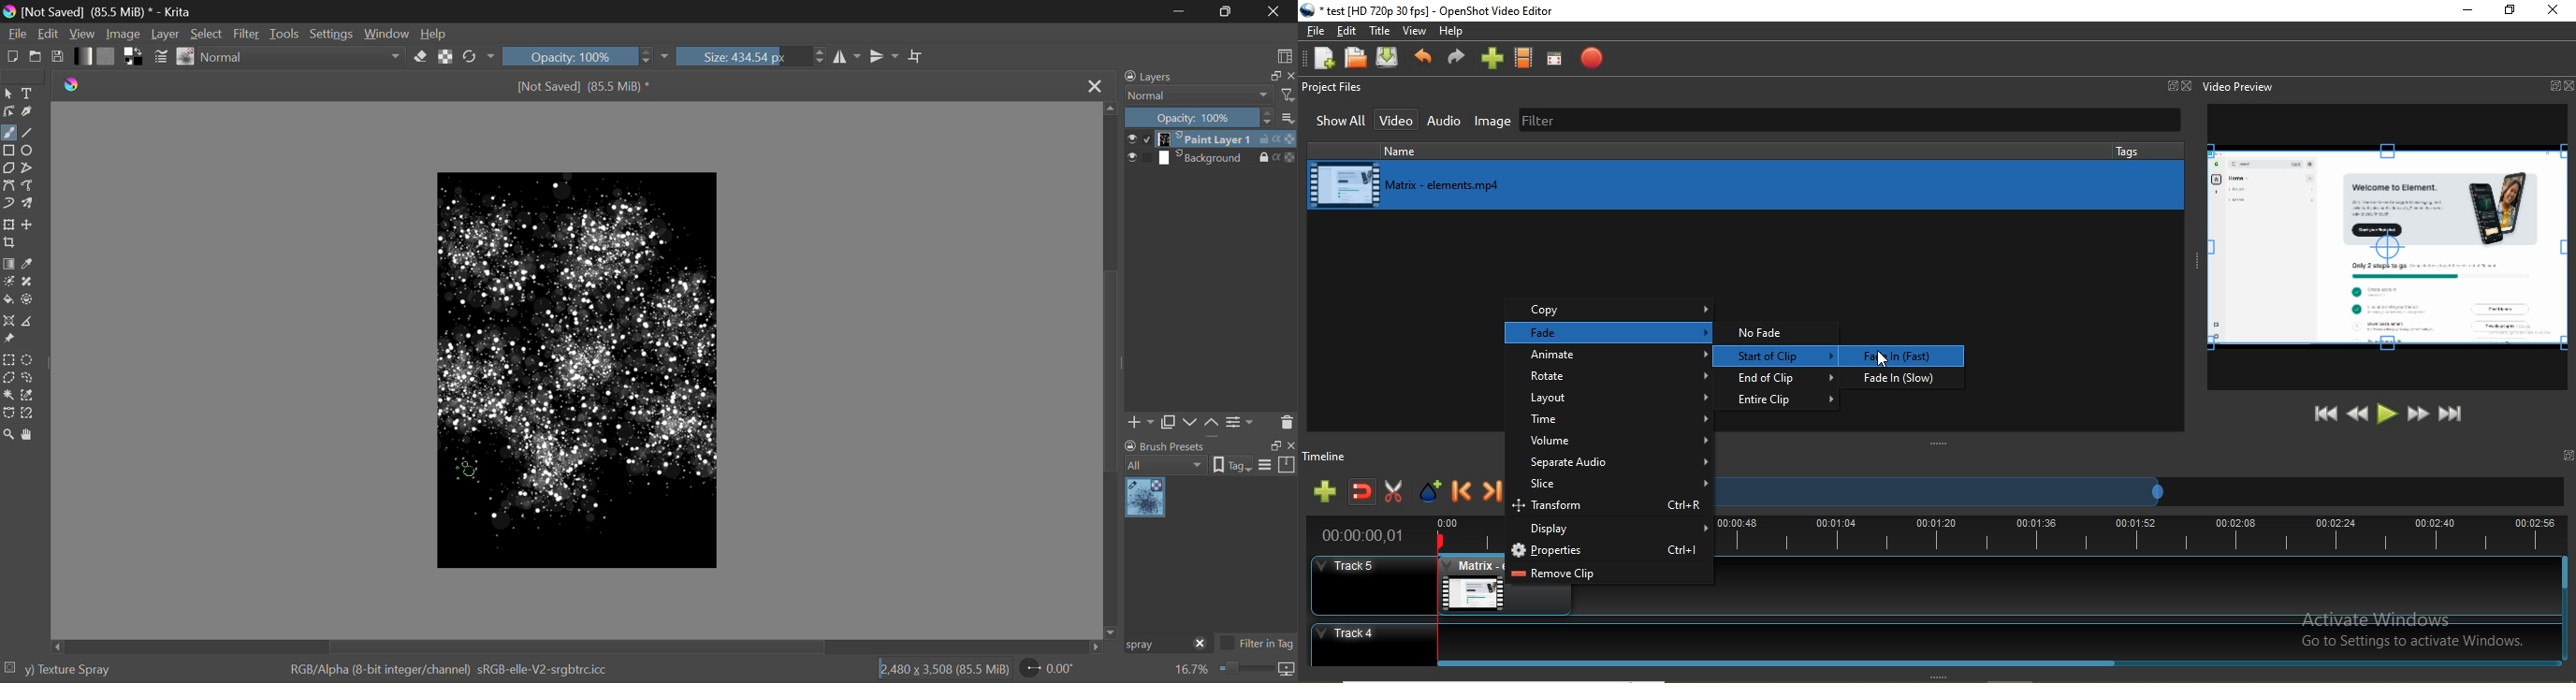  Describe the element at coordinates (1278, 464) in the screenshot. I see `options` at that location.